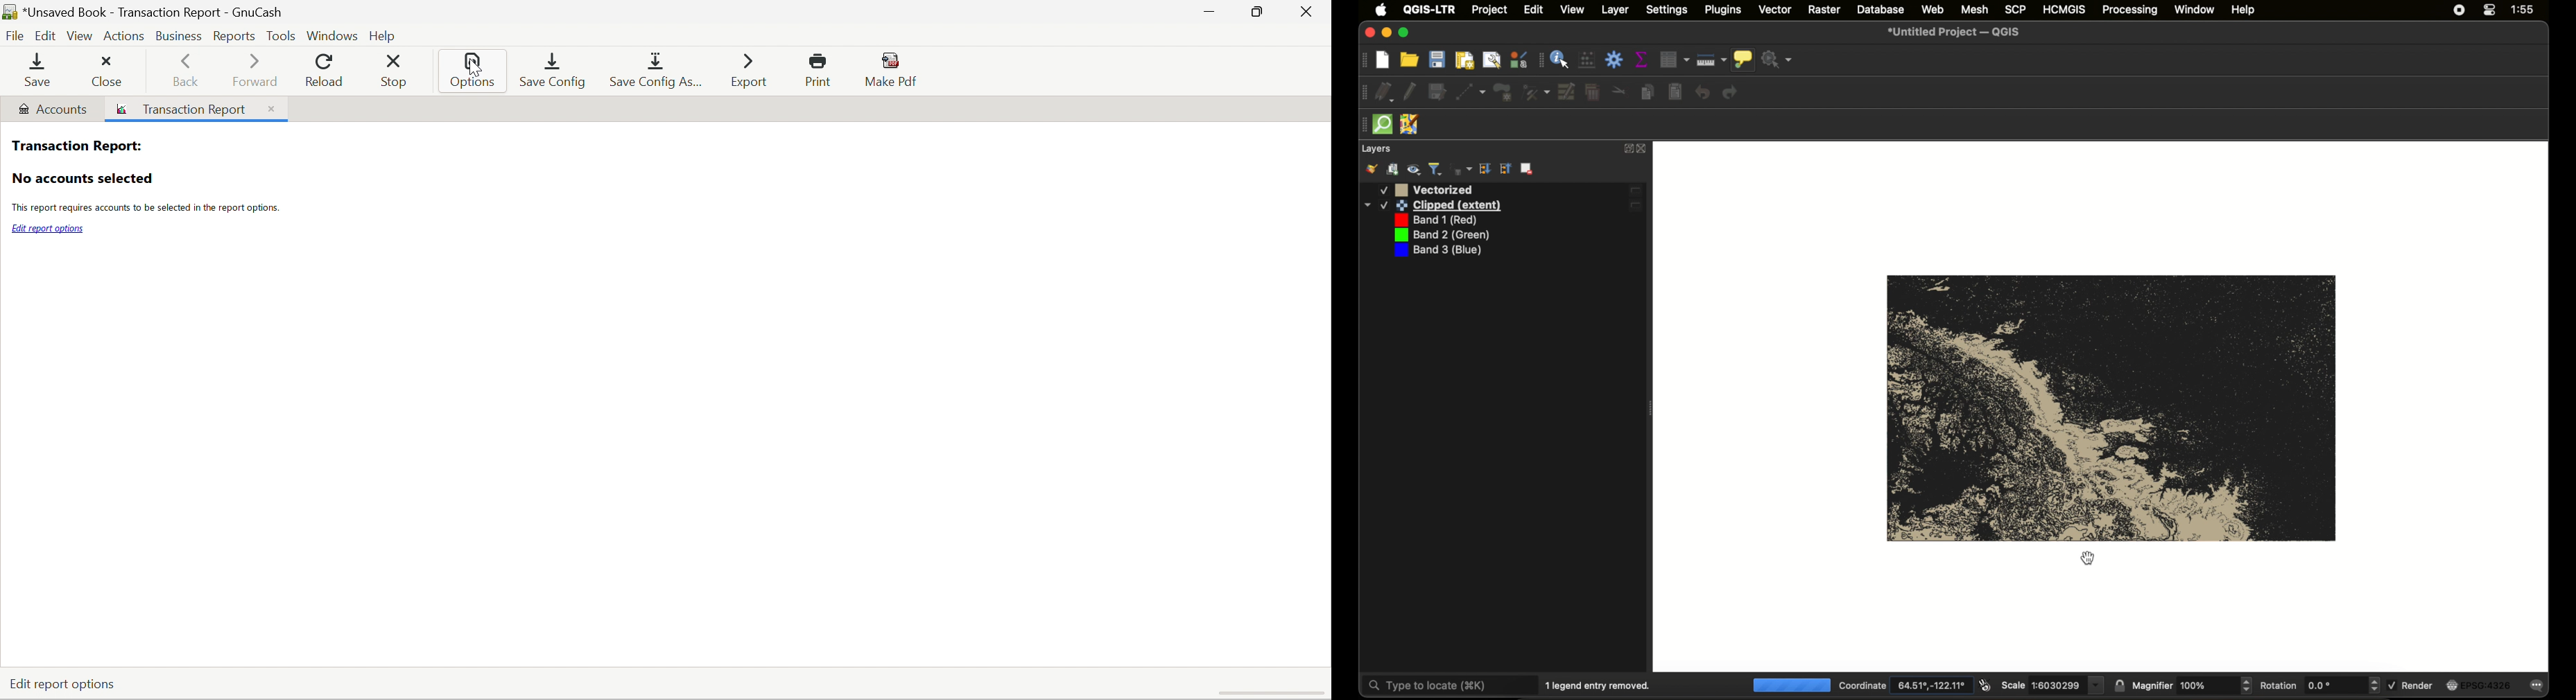 Image resolution: width=2576 pixels, height=700 pixels. Describe the element at coordinates (1383, 124) in the screenshot. I see `quick osm` at that location.